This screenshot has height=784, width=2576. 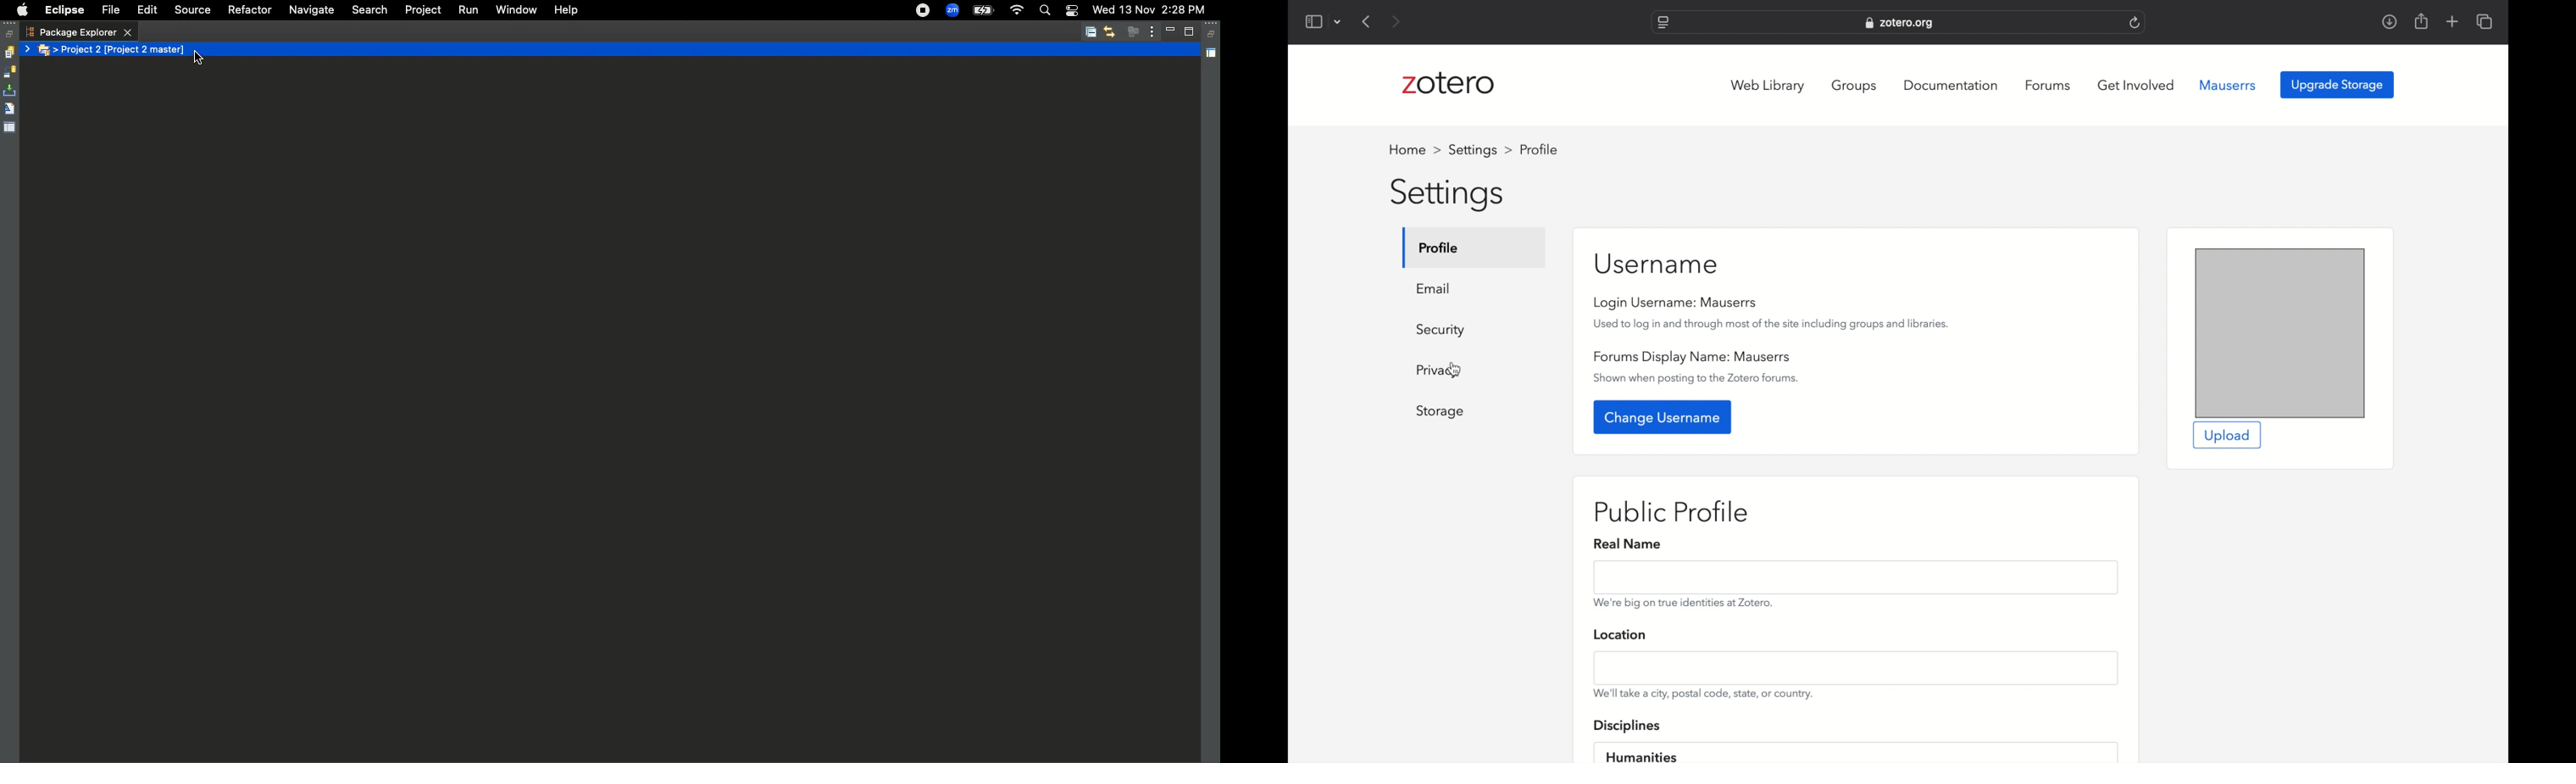 I want to click on settings, so click(x=1480, y=150).